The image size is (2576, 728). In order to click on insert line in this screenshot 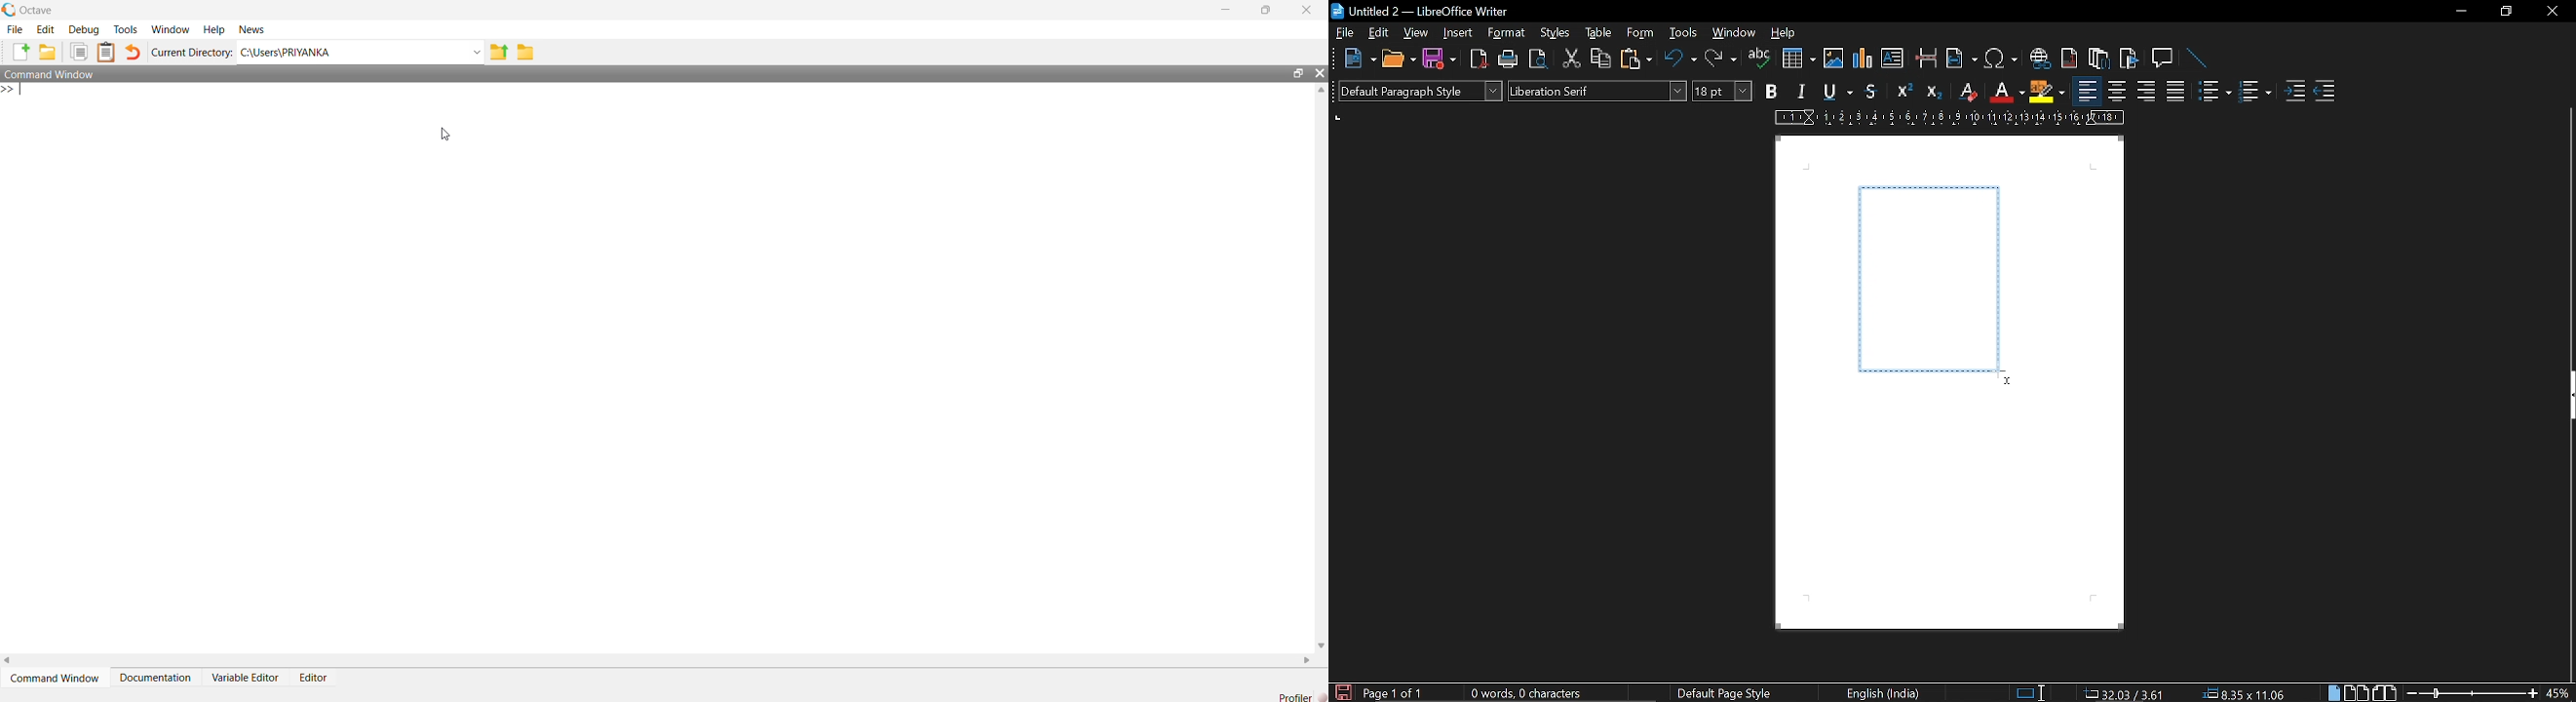, I will do `click(2192, 58)`.